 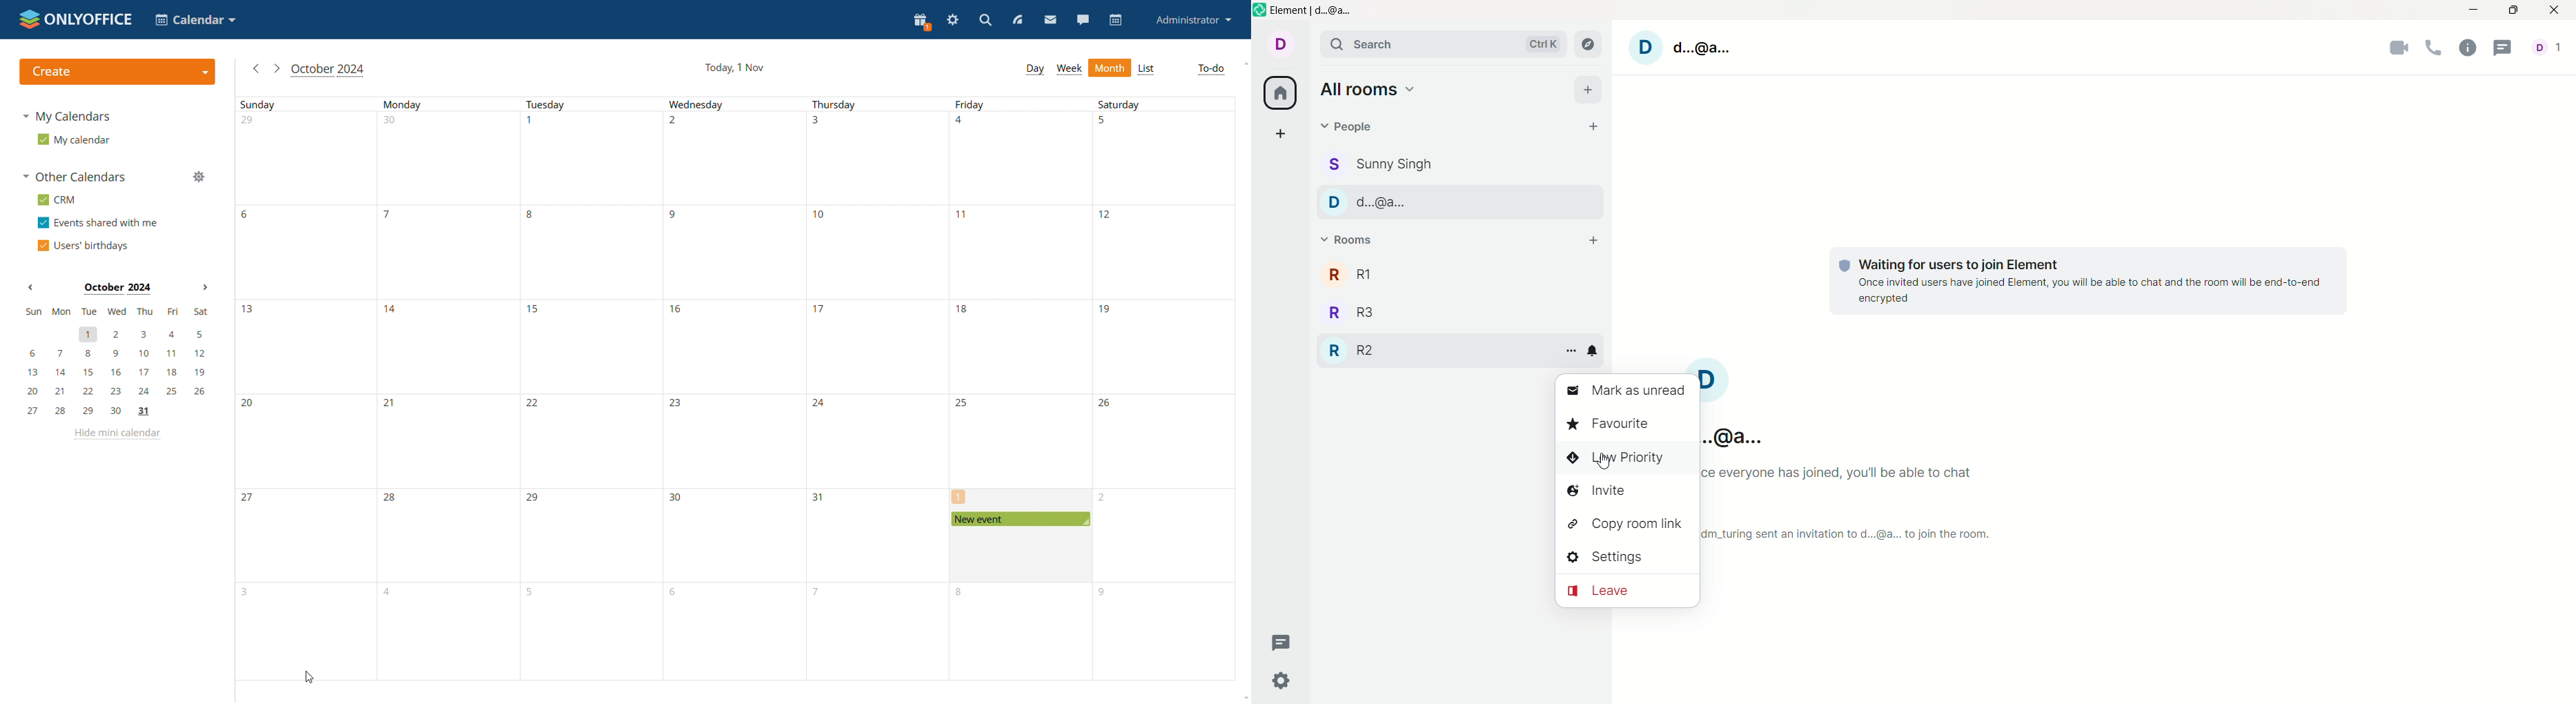 What do you see at coordinates (1626, 591) in the screenshot?
I see `leave` at bounding box center [1626, 591].